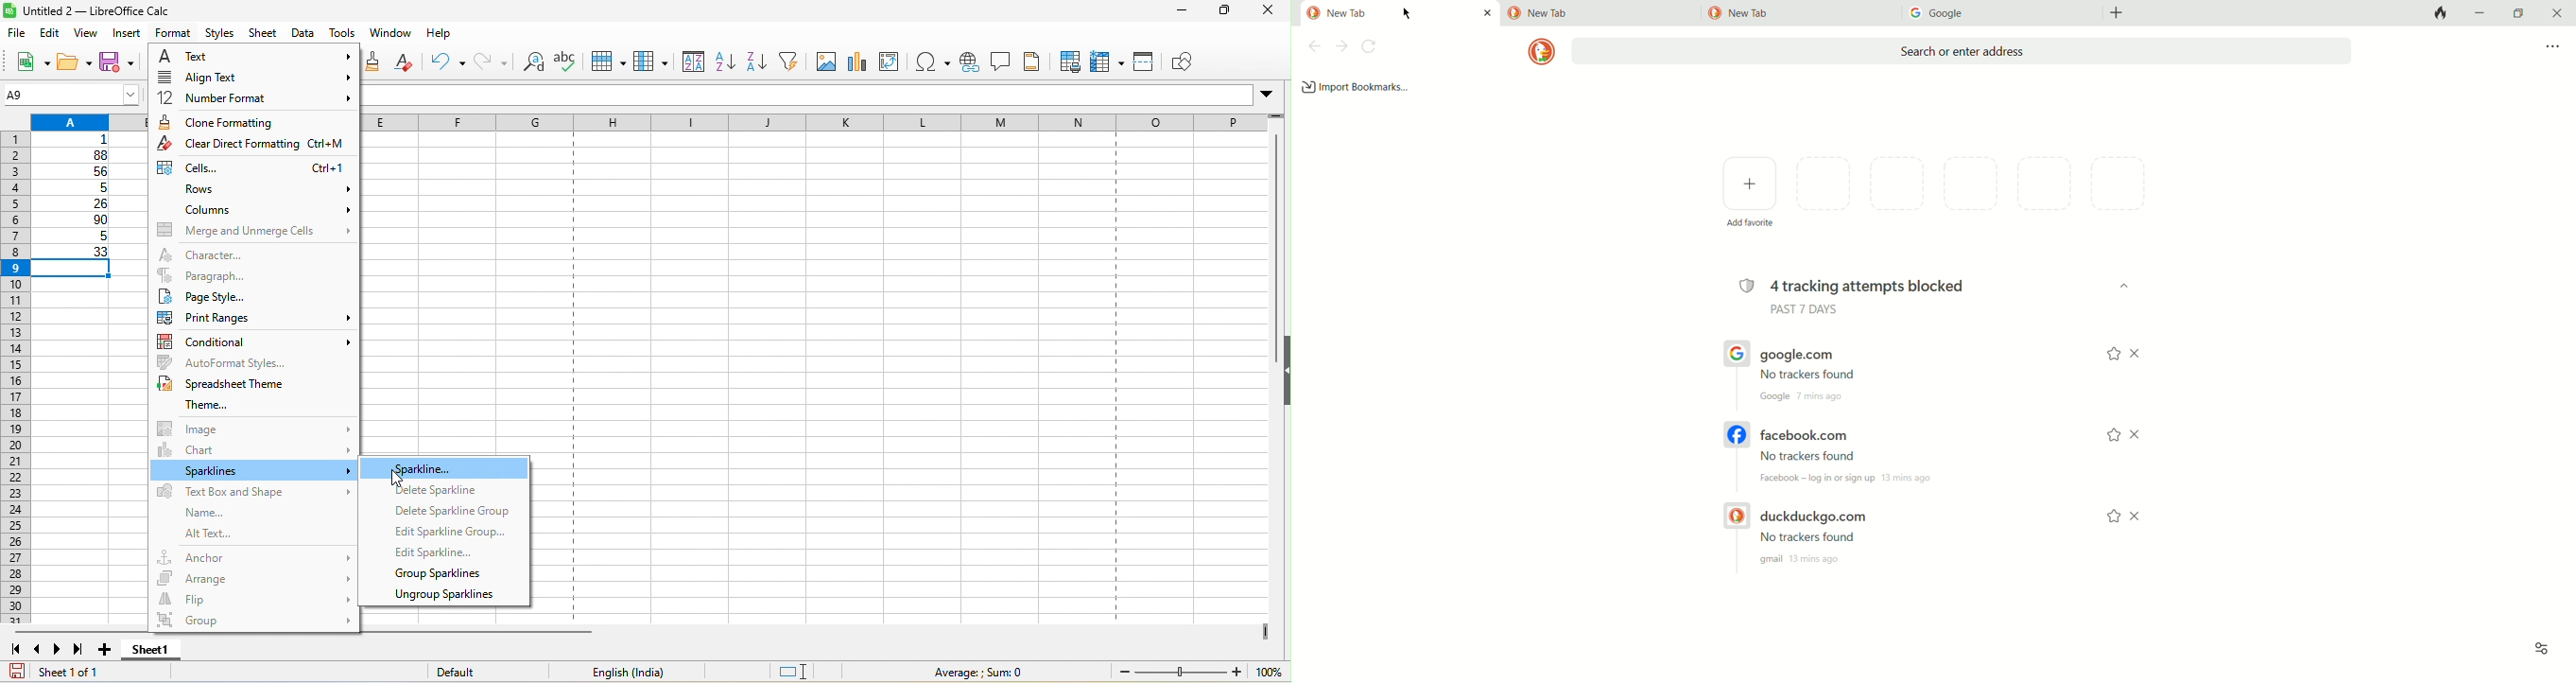 The width and height of the screenshot is (2576, 700). I want to click on name, so click(199, 513).